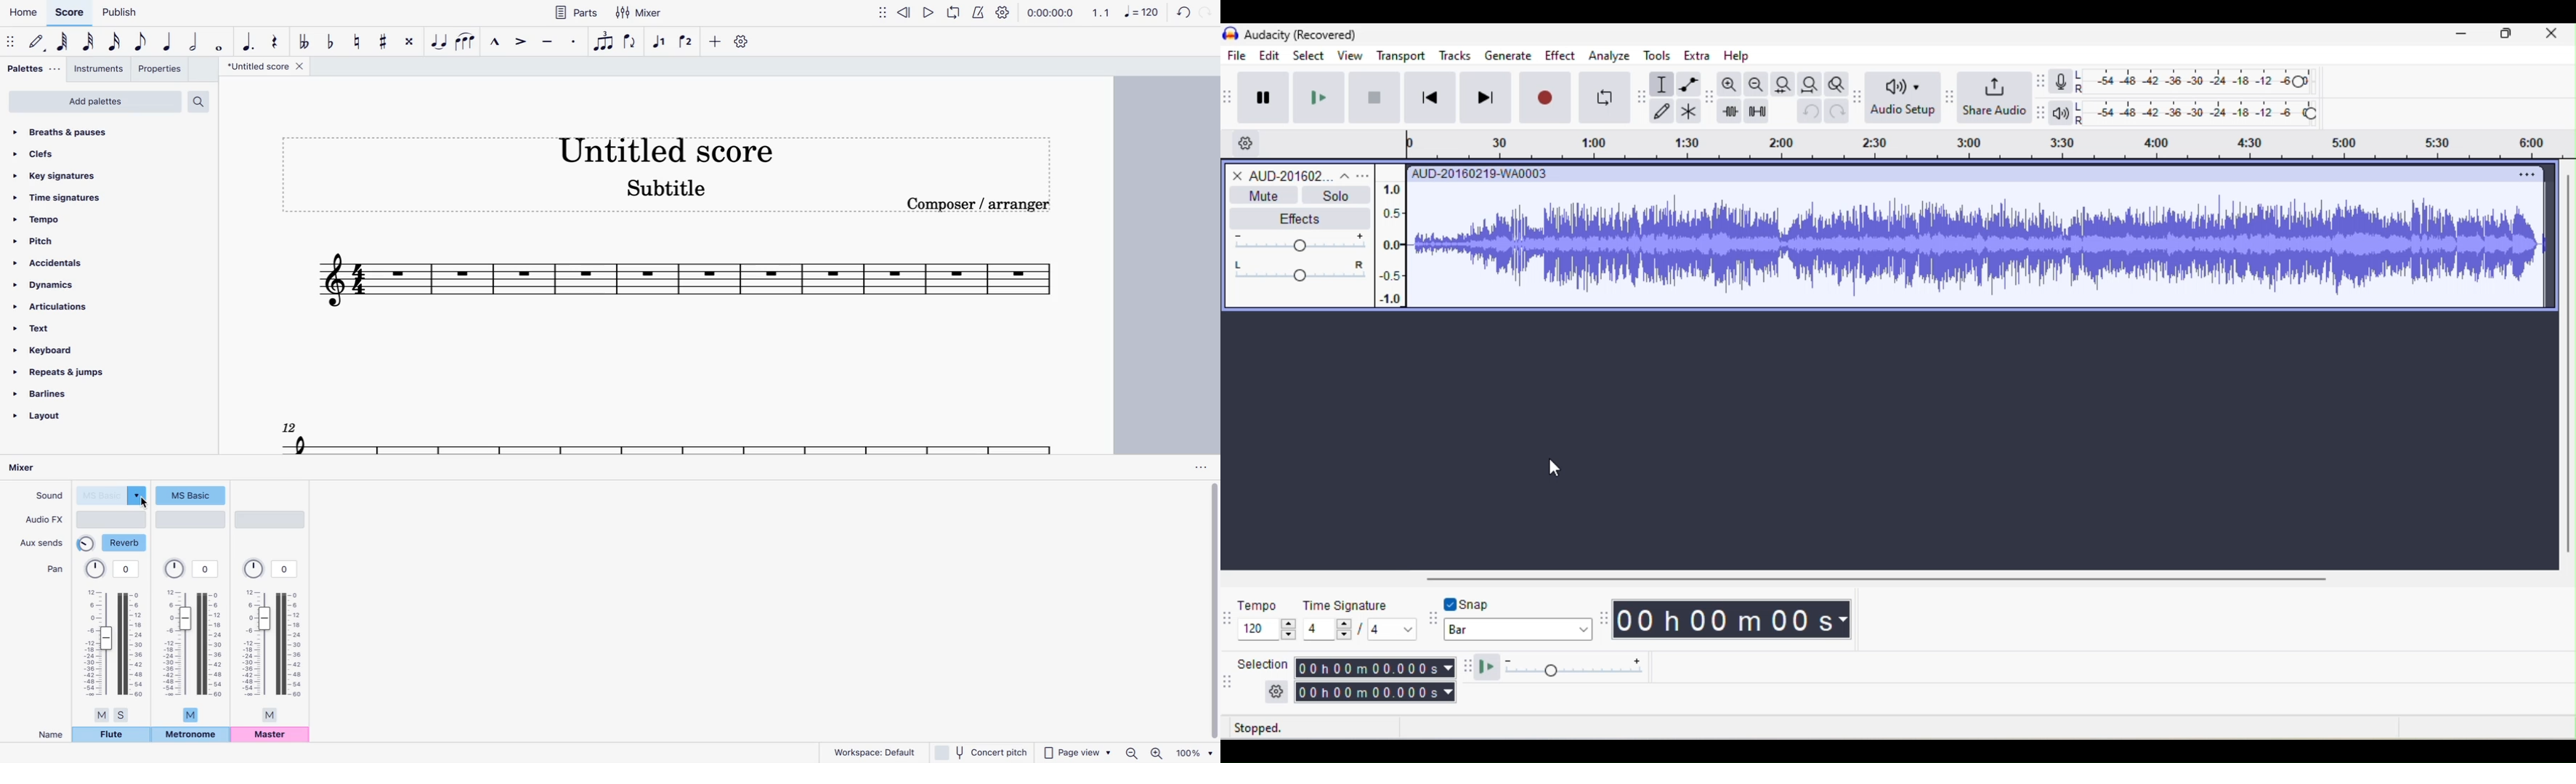 The width and height of the screenshot is (2576, 784). Describe the element at coordinates (2507, 37) in the screenshot. I see `Minimize/Maximize` at that location.